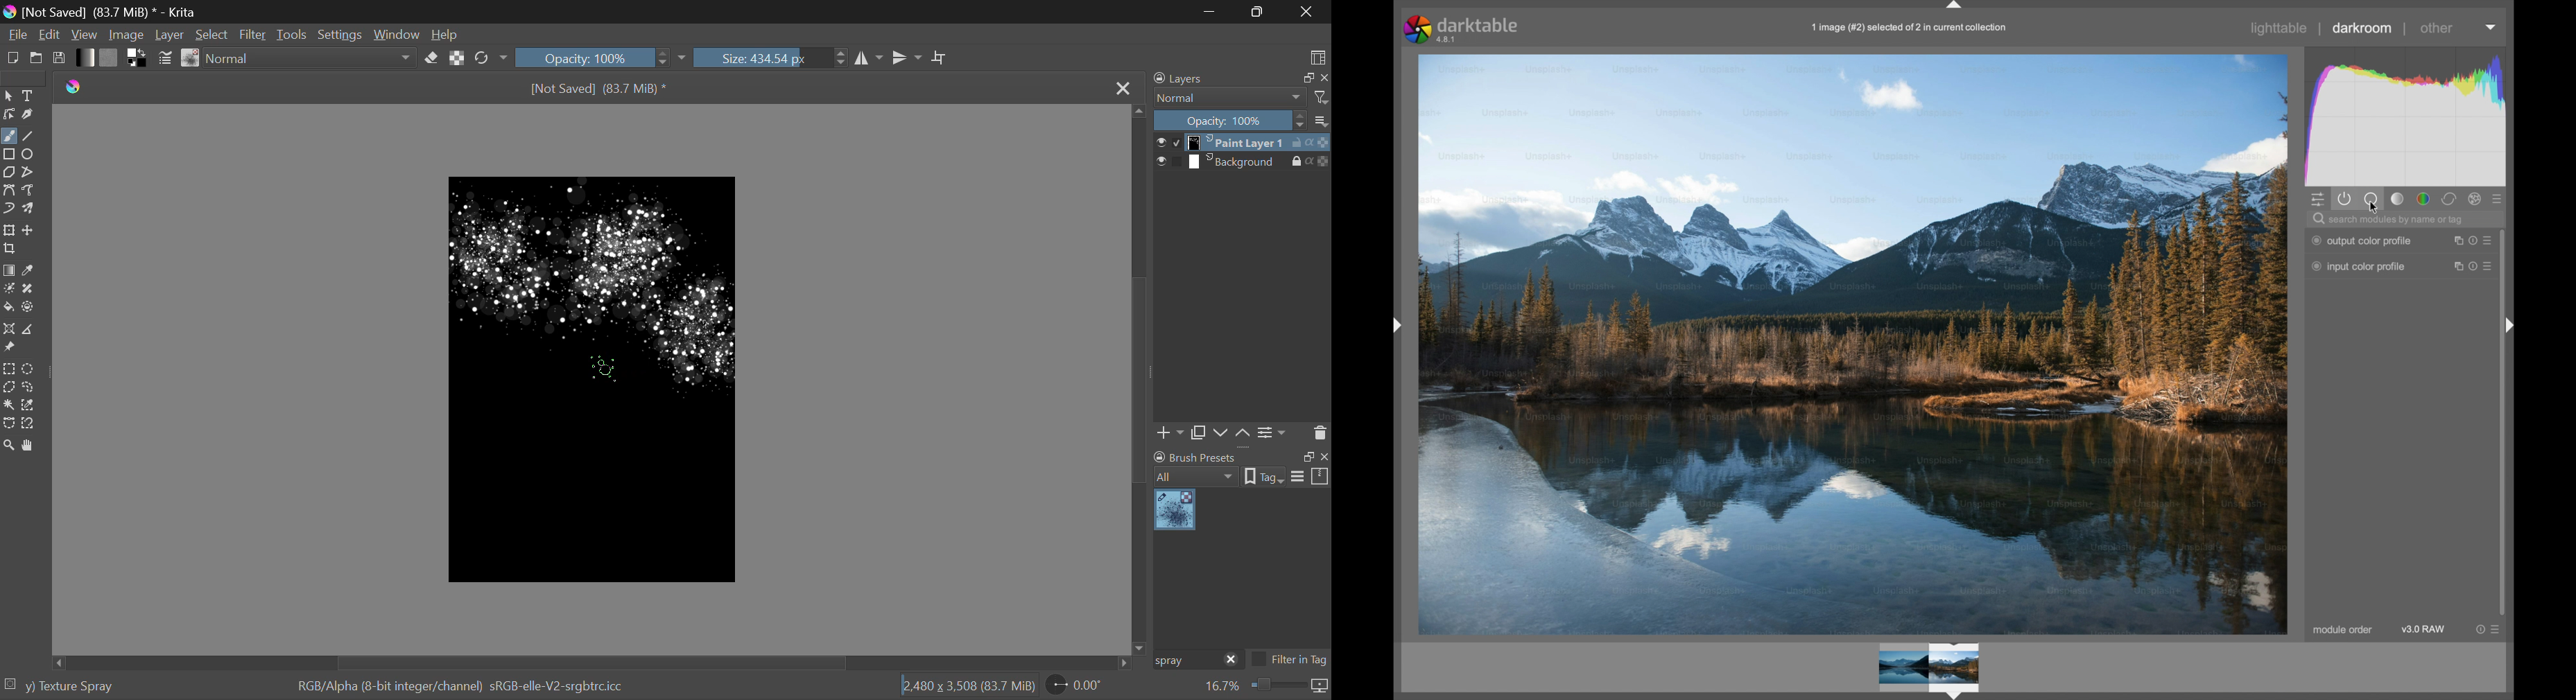 The width and height of the screenshot is (2576, 700). What do you see at coordinates (2362, 240) in the screenshot?
I see `output color profile` at bounding box center [2362, 240].